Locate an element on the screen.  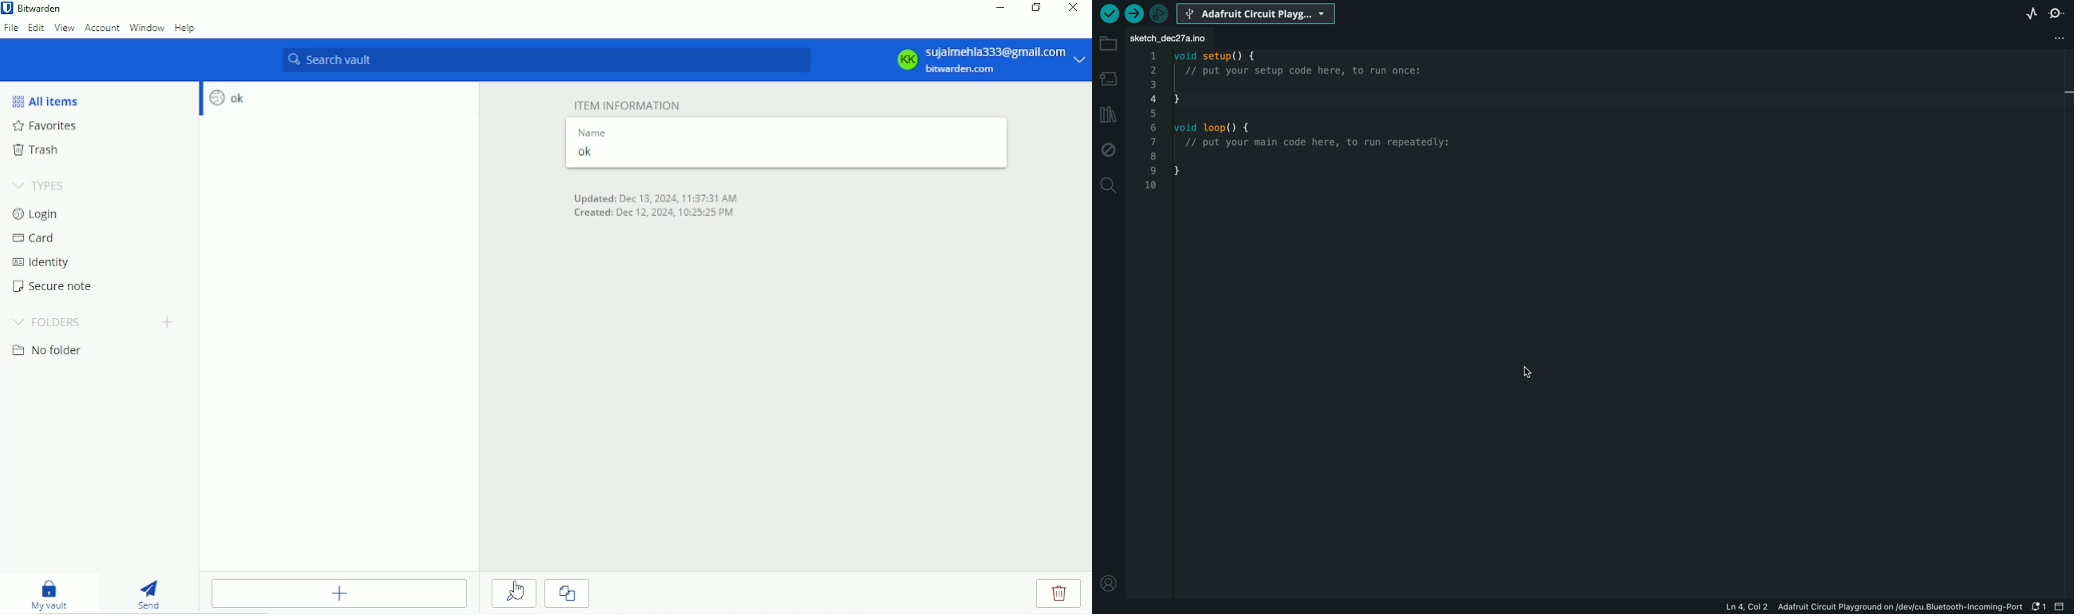
Folders is located at coordinates (48, 322).